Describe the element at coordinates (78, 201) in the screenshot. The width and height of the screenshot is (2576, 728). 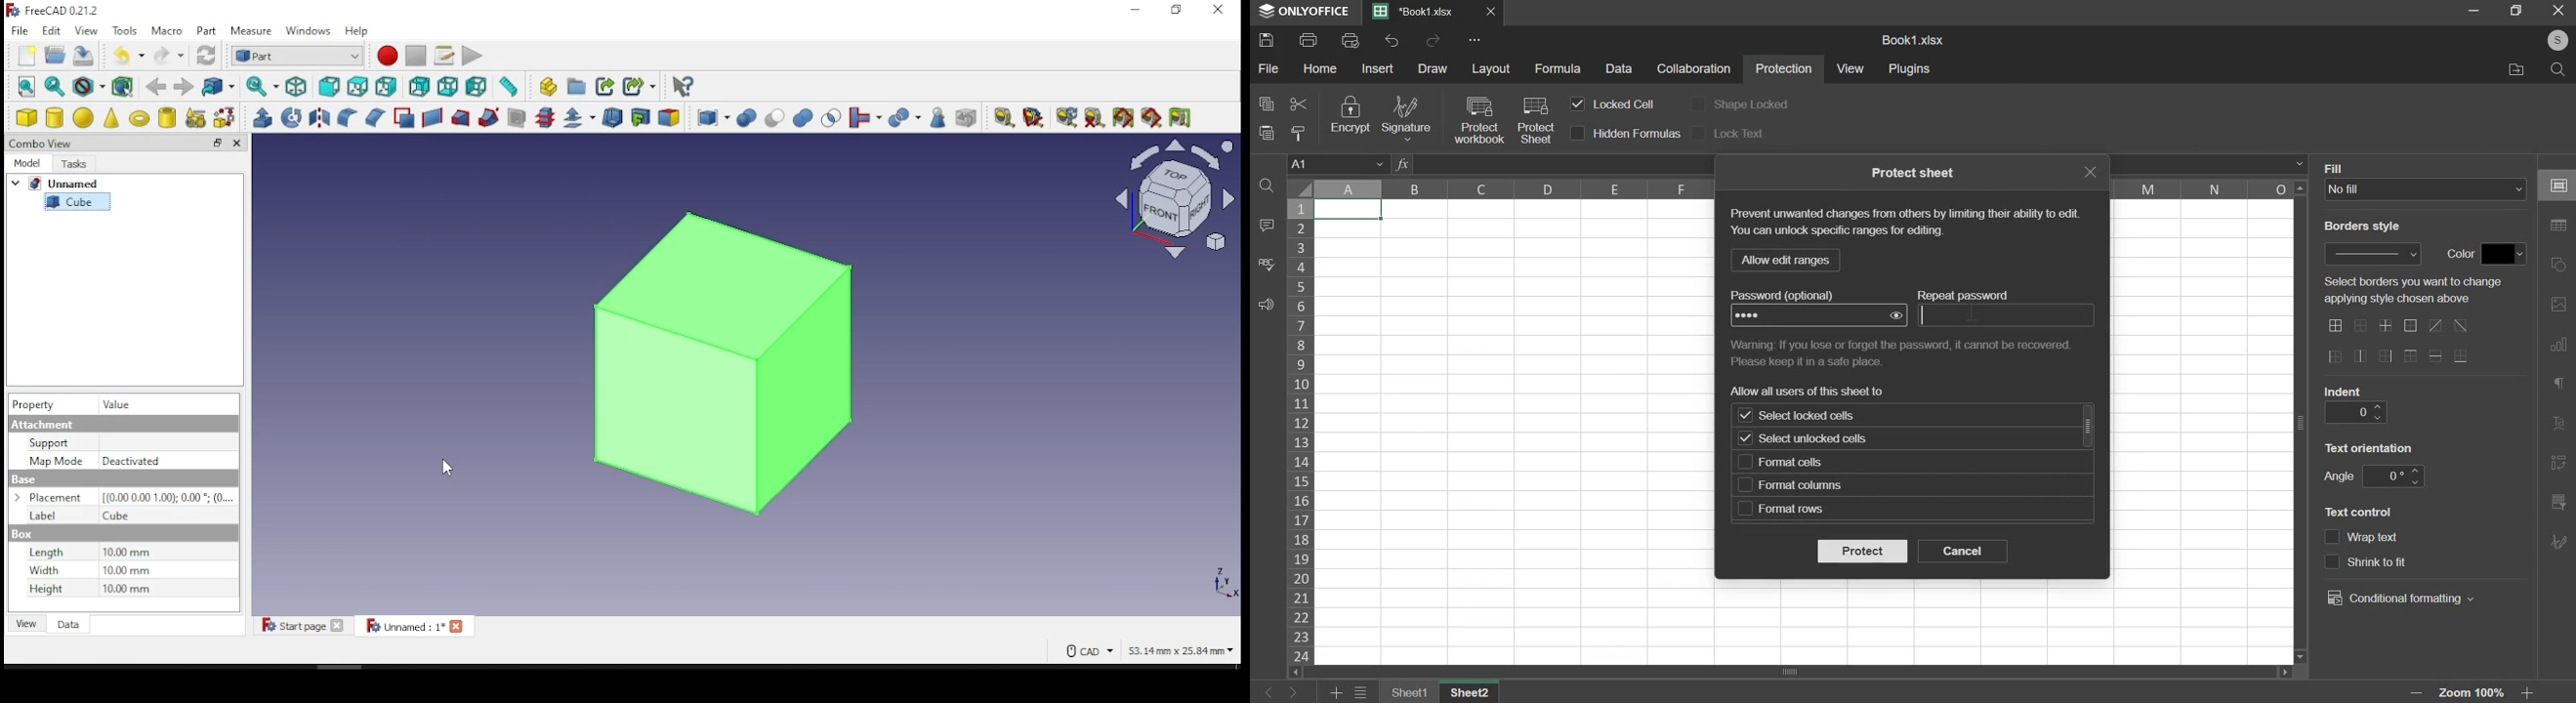
I see `cube` at that location.